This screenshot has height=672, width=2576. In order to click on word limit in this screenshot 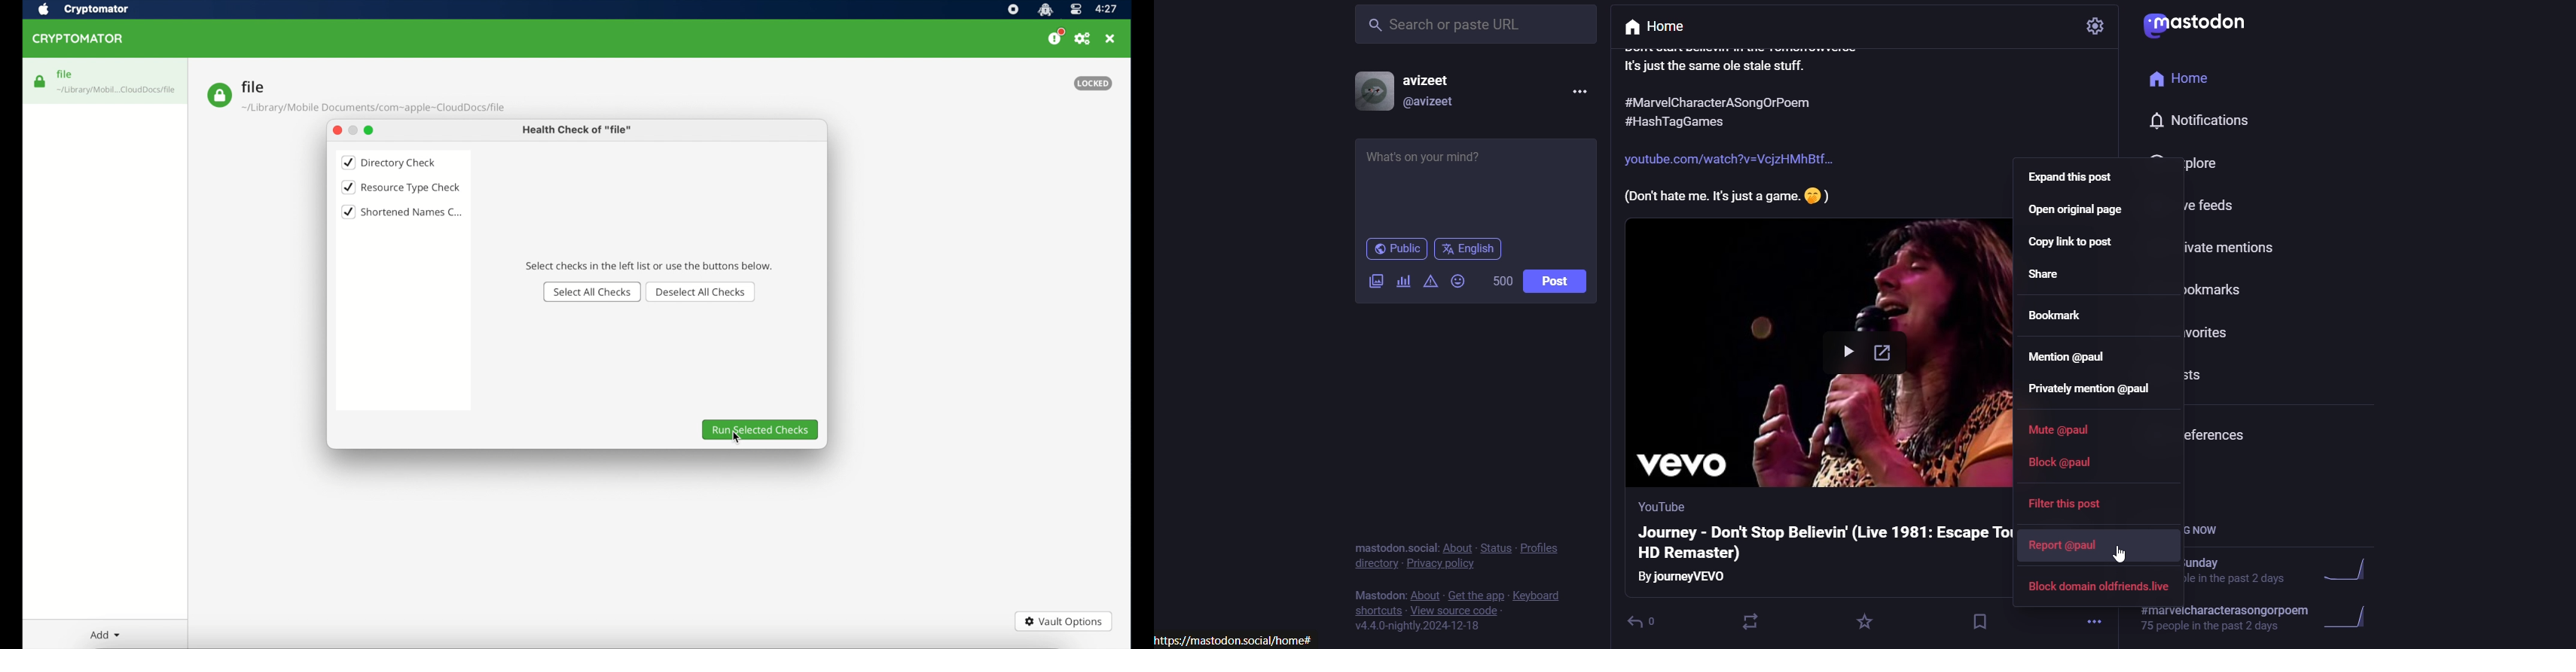, I will do `click(1502, 284)`.